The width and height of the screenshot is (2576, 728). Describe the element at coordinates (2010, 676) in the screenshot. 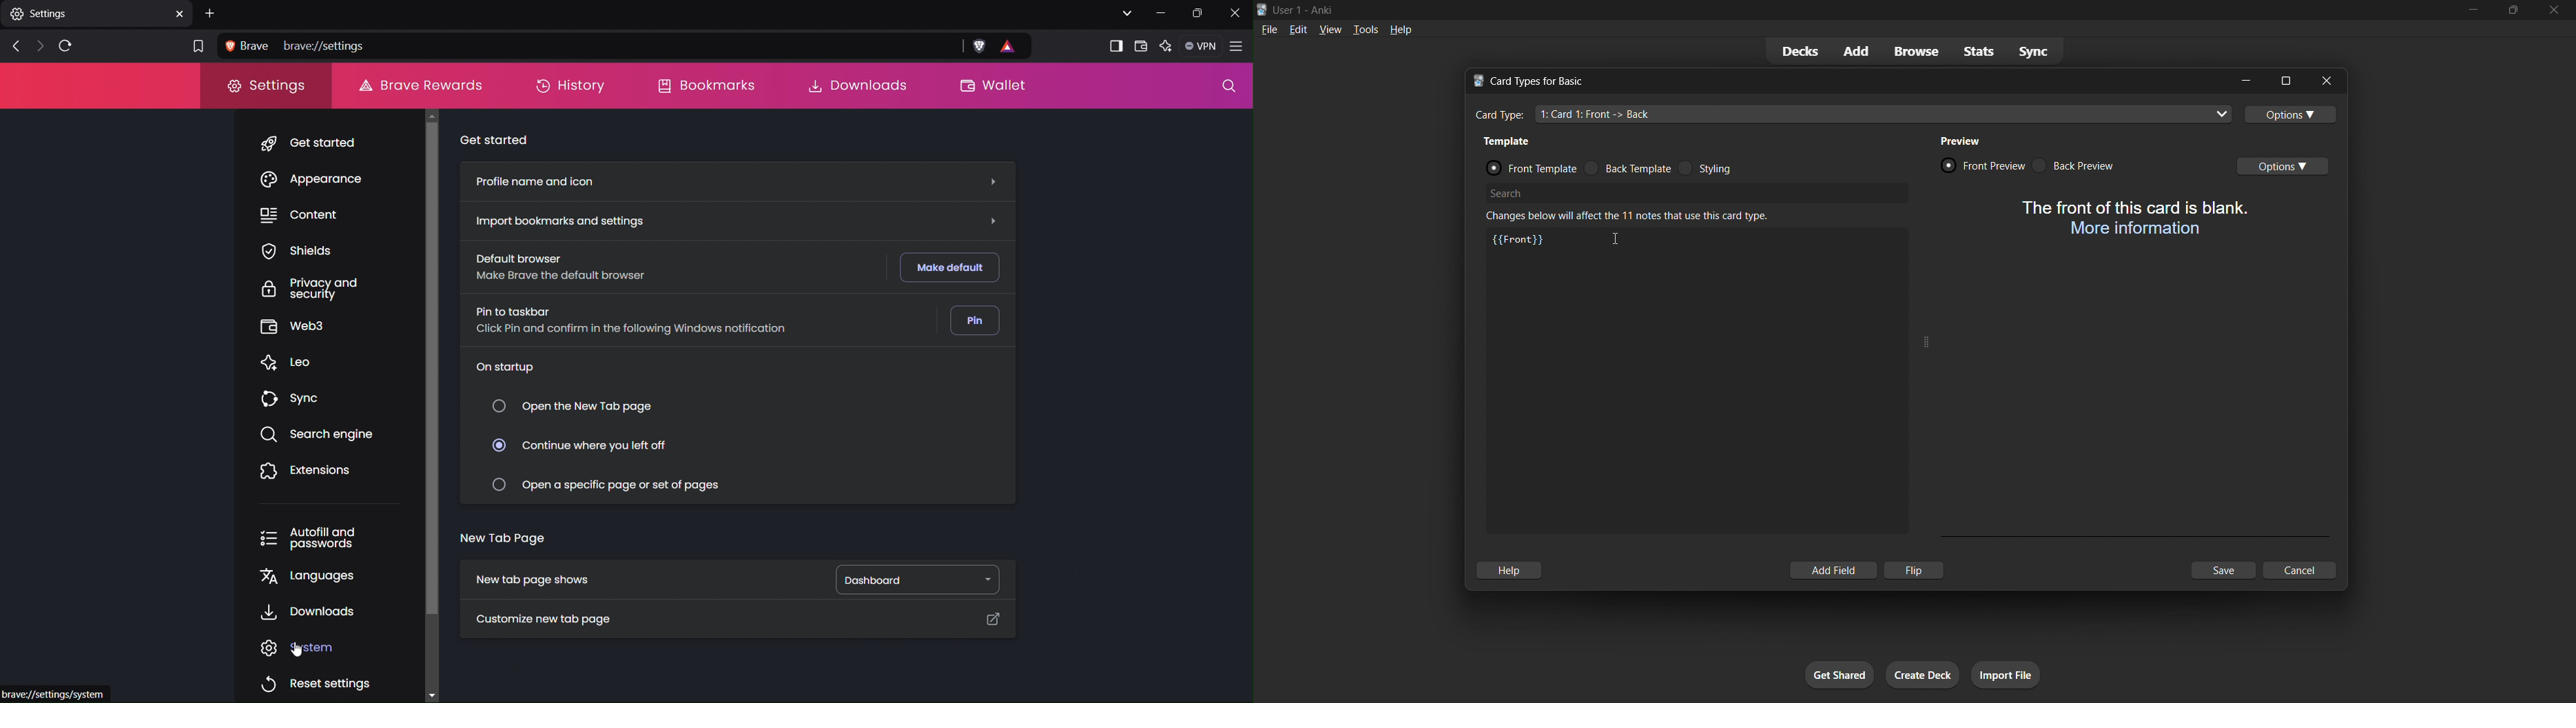

I see `import file` at that location.